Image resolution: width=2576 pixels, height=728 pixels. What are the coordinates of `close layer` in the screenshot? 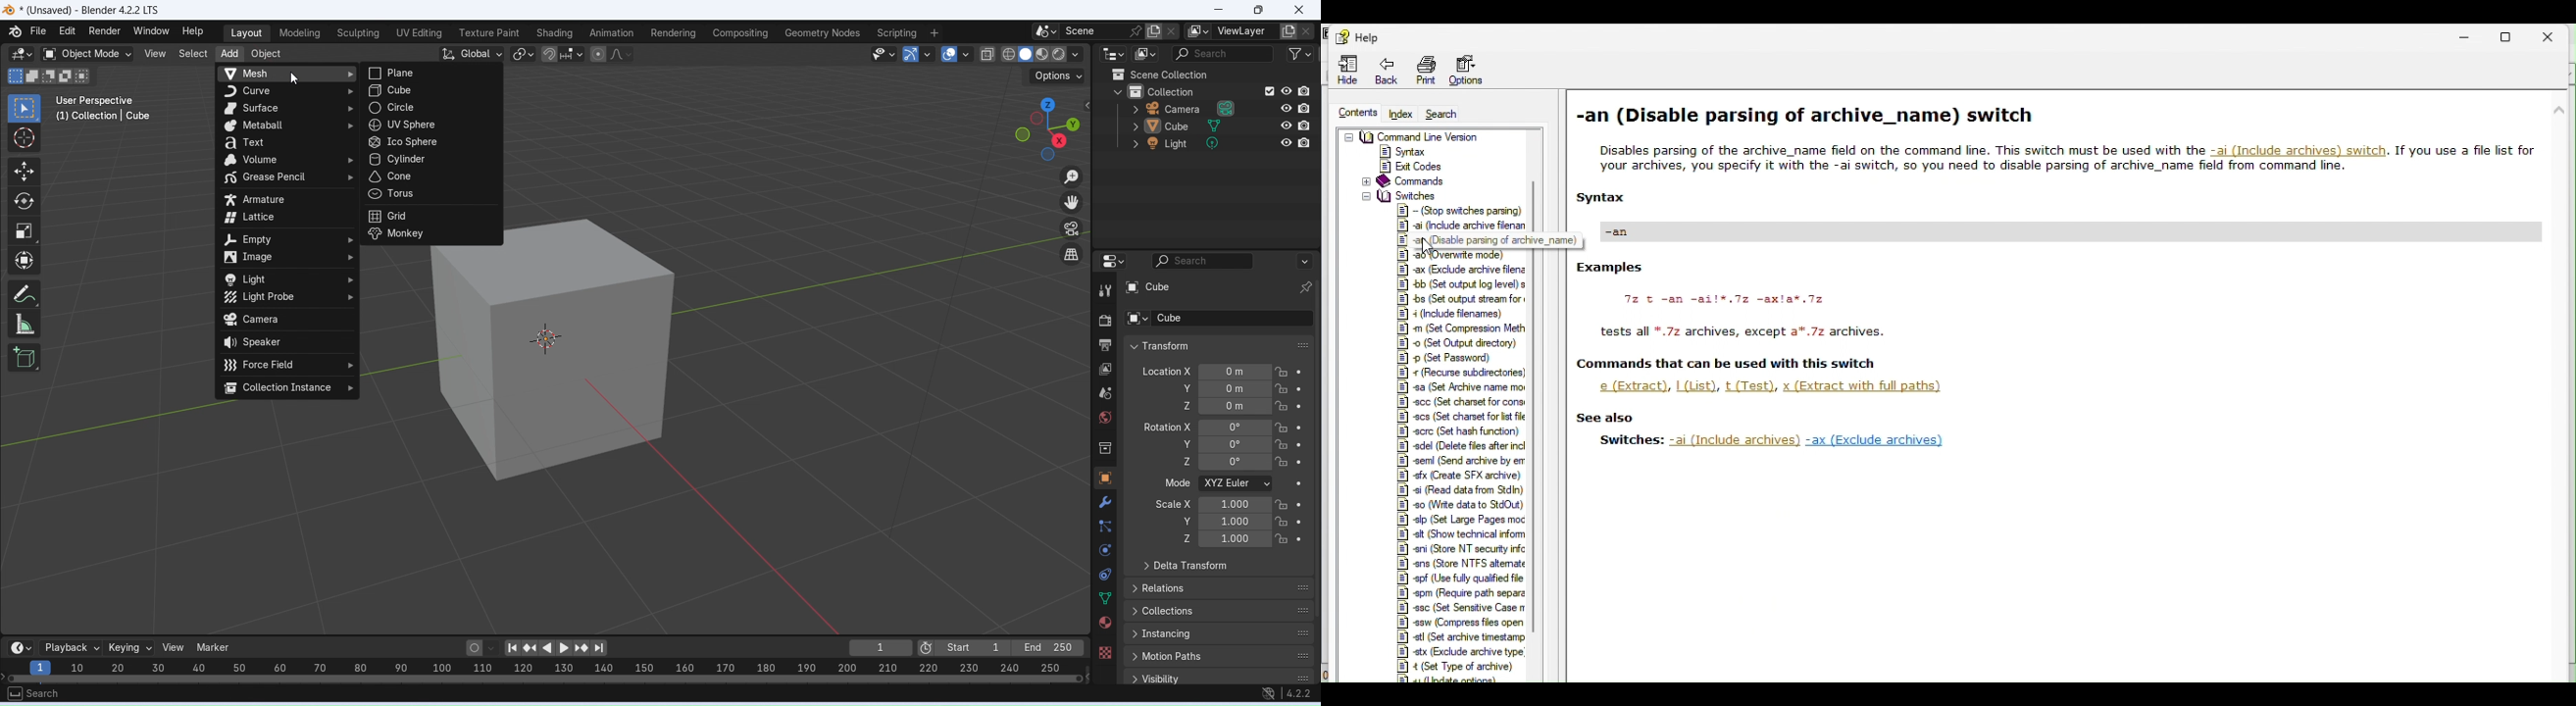 It's located at (1309, 31).